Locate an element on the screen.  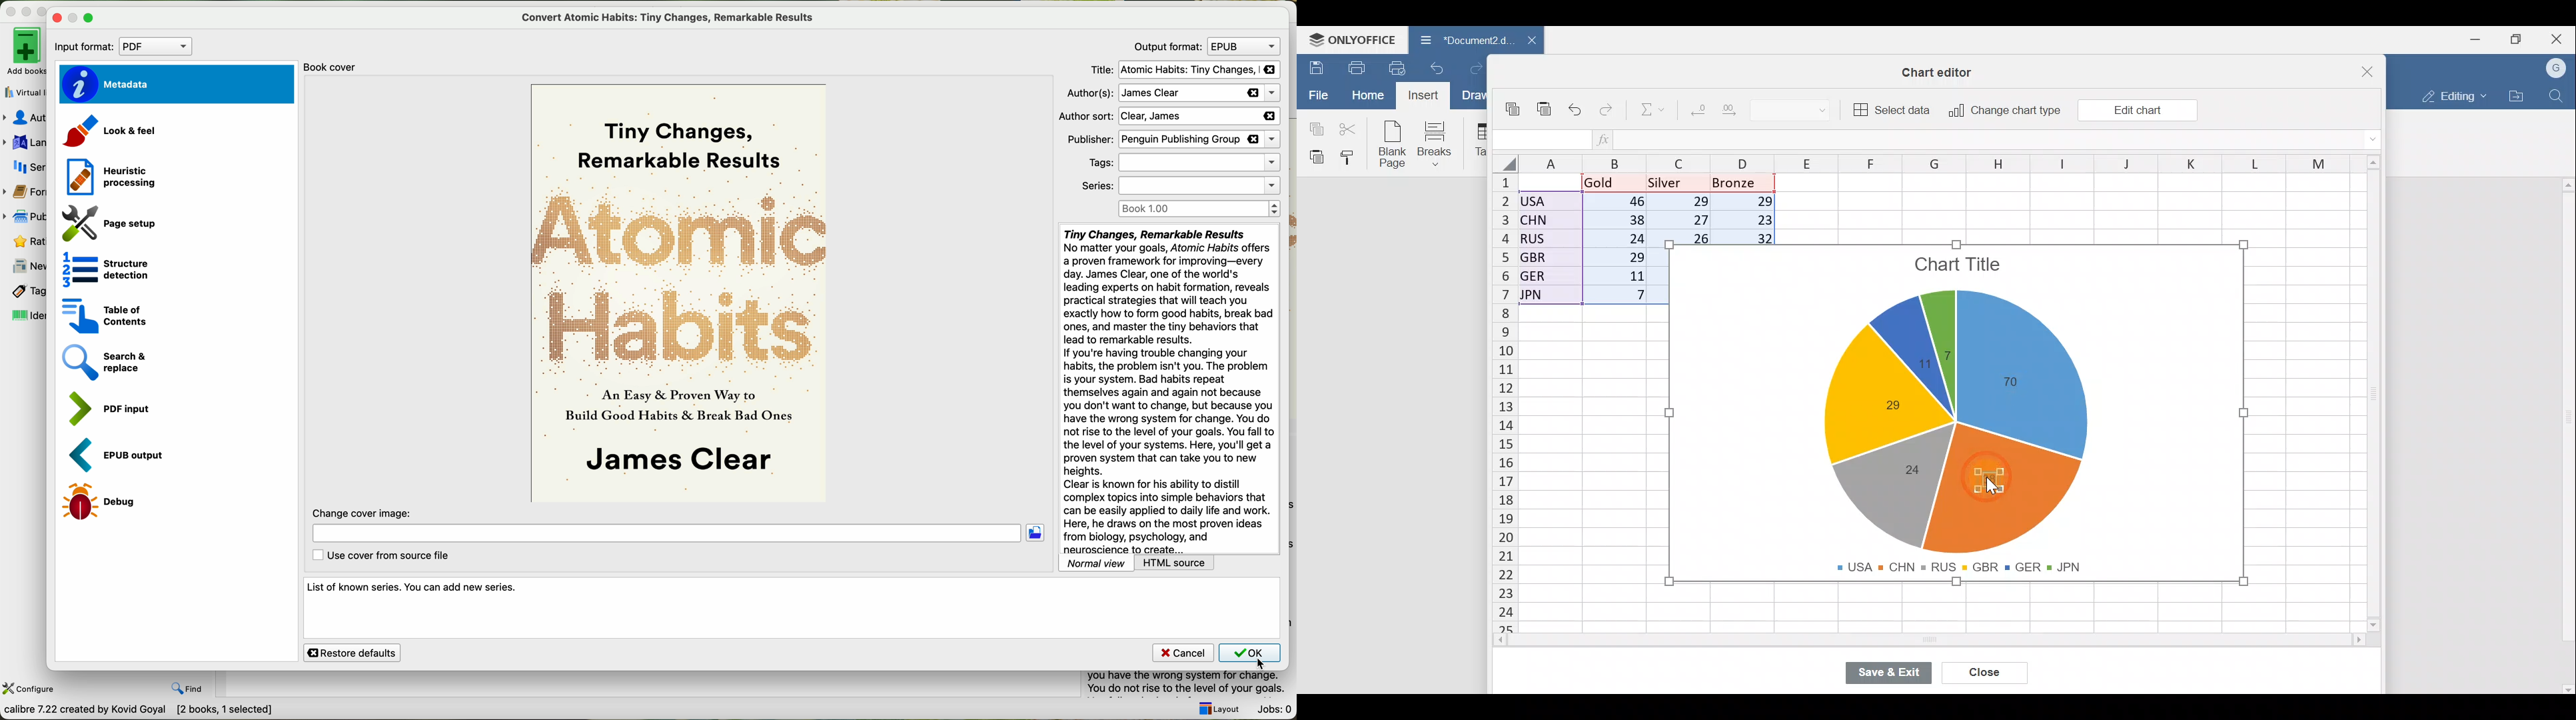
Undo is located at coordinates (1578, 111).